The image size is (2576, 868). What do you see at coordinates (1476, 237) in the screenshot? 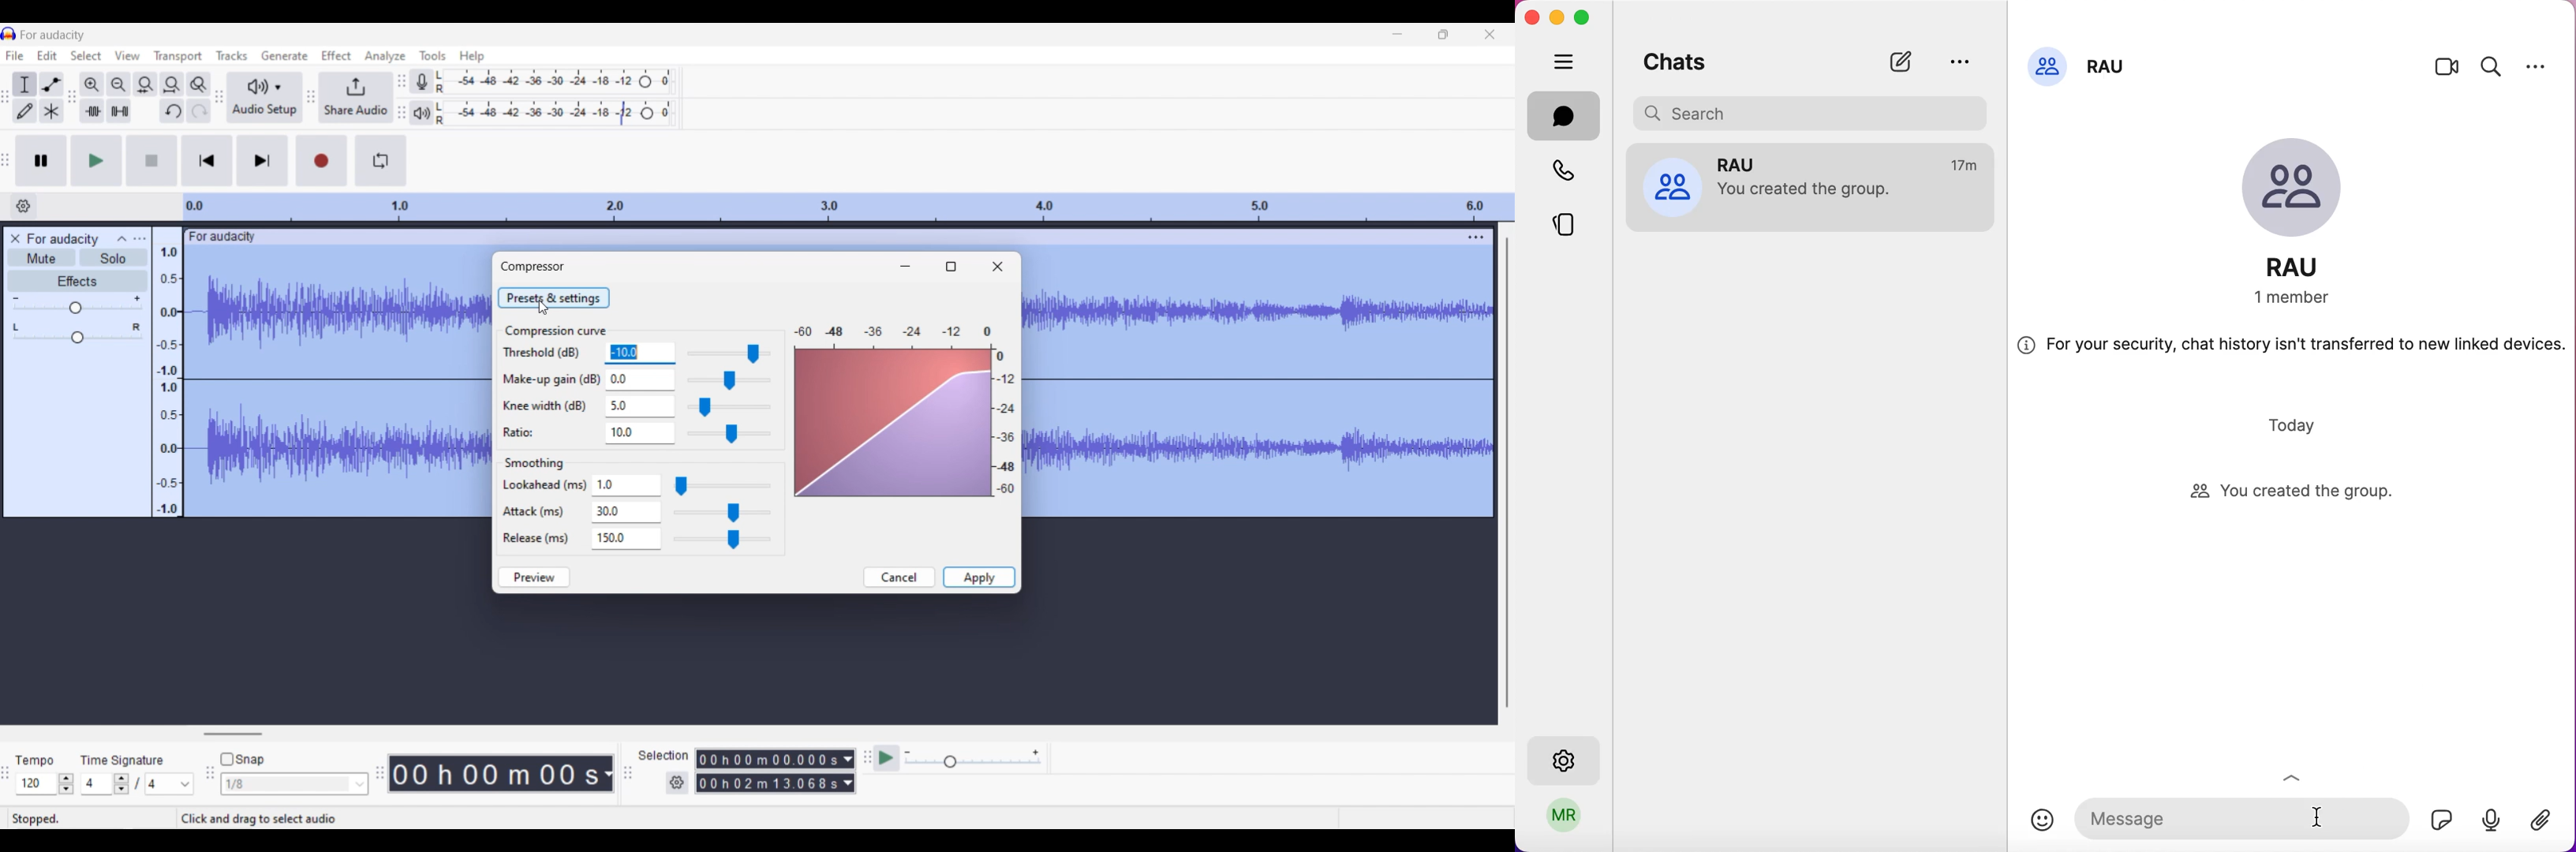
I see `Track settings` at bounding box center [1476, 237].